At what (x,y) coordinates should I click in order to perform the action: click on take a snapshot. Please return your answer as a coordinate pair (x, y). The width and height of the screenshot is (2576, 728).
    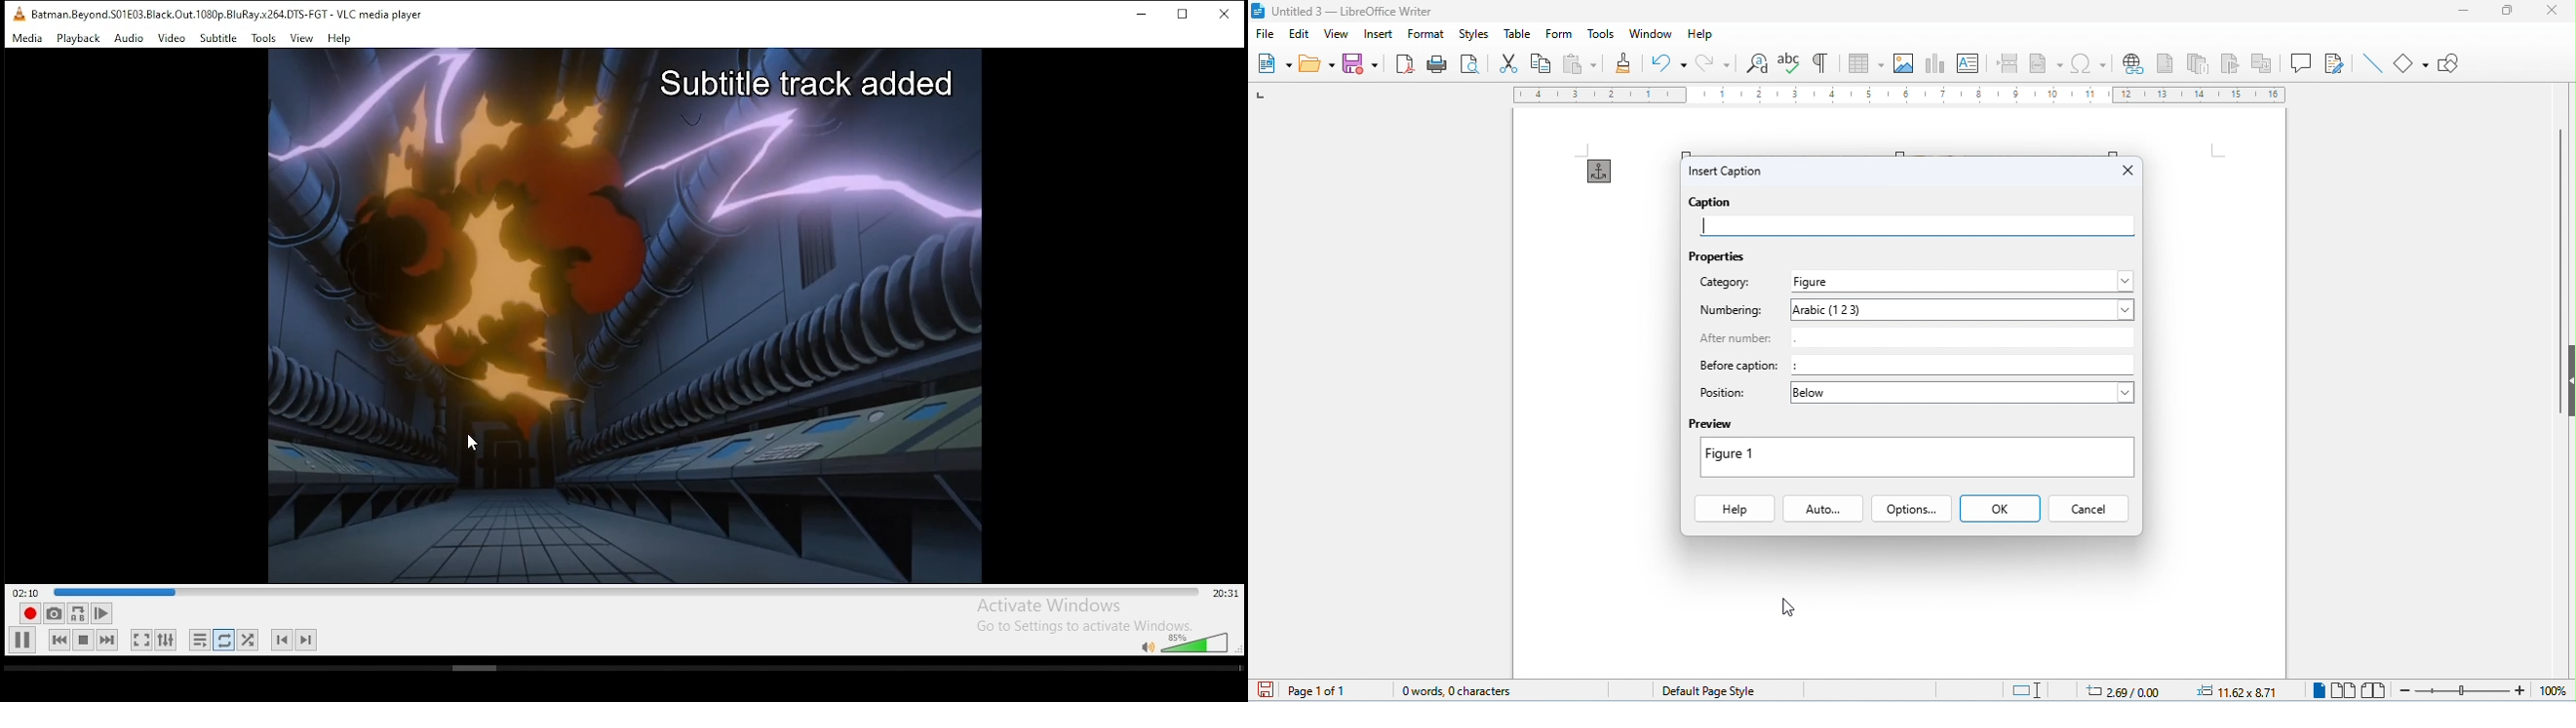
    Looking at the image, I should click on (54, 614).